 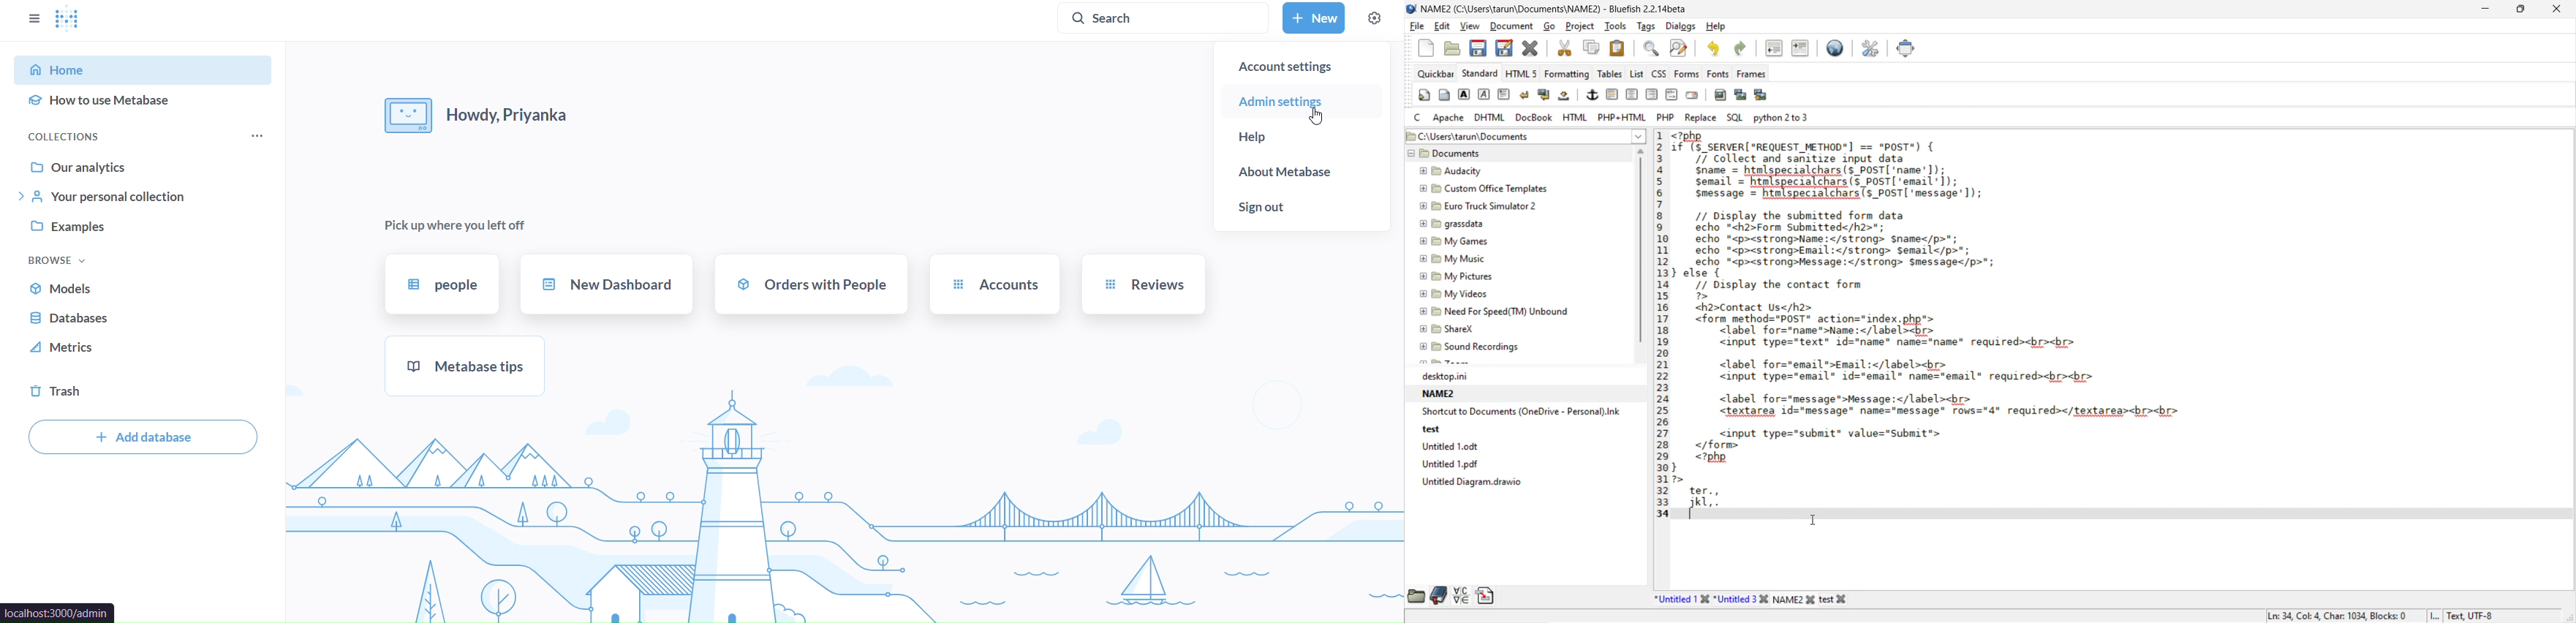 I want to click on project, so click(x=1580, y=28).